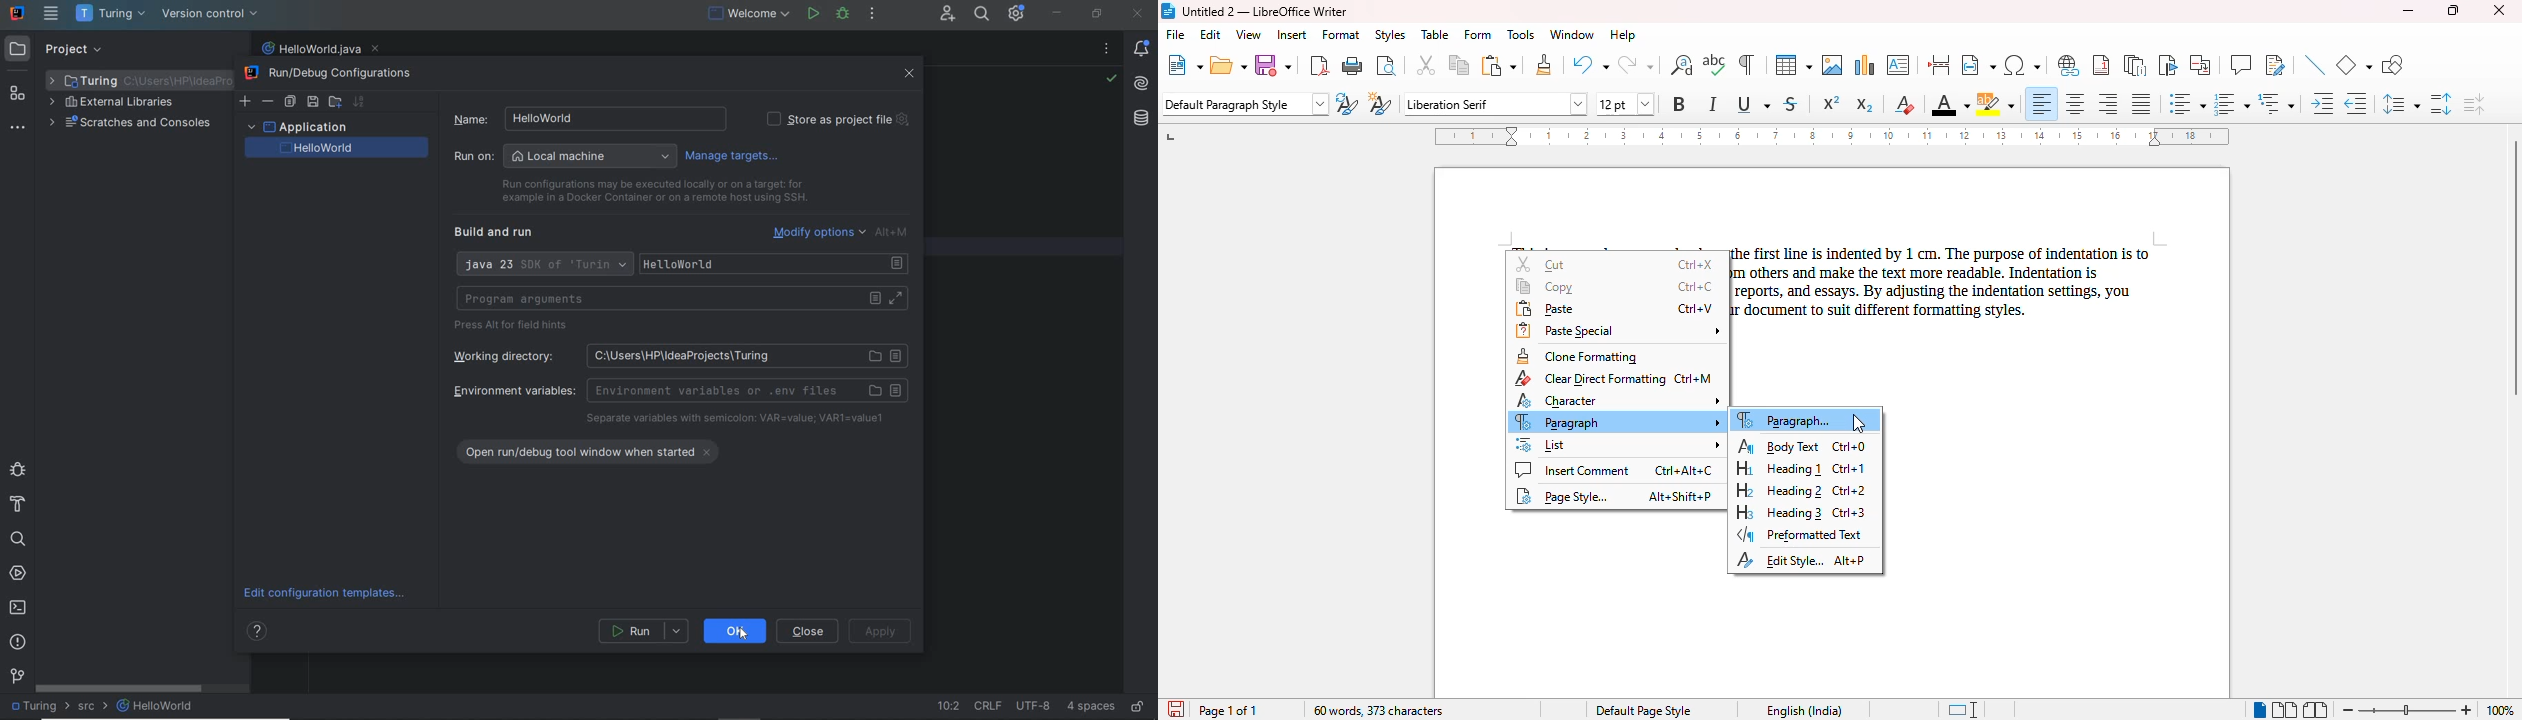 The image size is (2548, 728). What do you see at coordinates (2409, 709) in the screenshot?
I see `zoom slider` at bounding box center [2409, 709].